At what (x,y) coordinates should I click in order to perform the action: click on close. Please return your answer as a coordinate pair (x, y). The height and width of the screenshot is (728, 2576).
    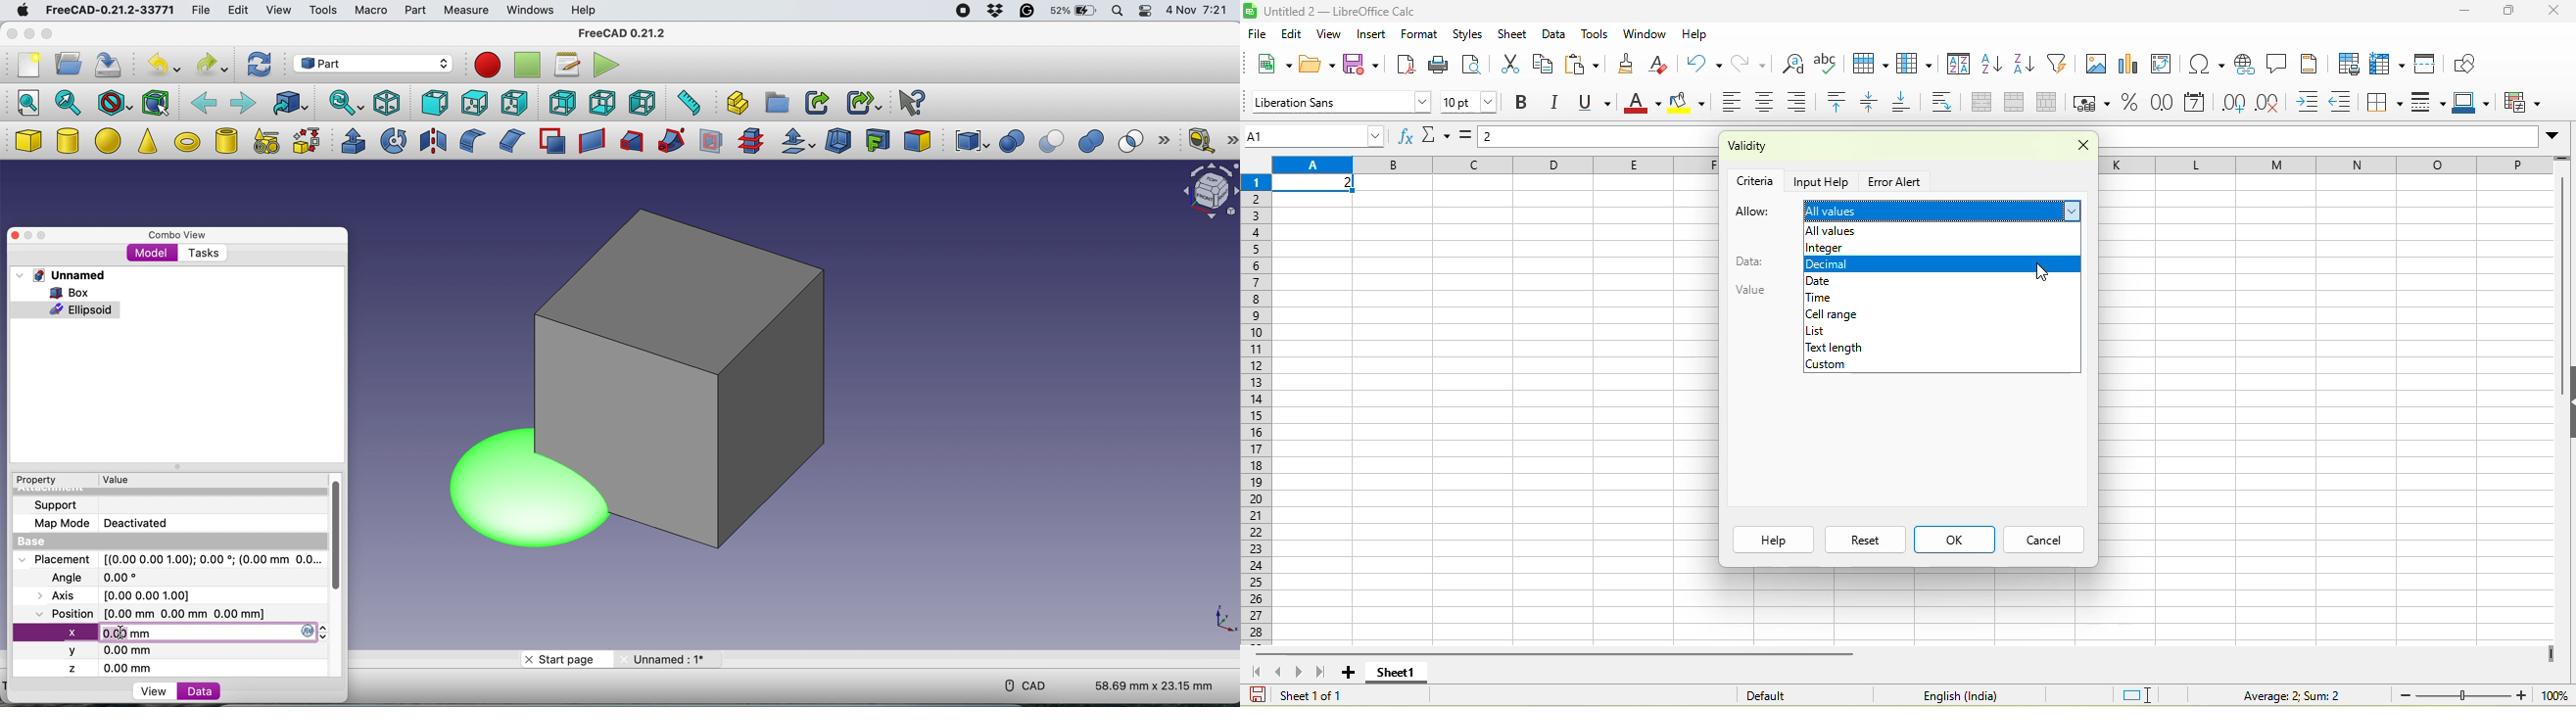
    Looking at the image, I should click on (10, 35).